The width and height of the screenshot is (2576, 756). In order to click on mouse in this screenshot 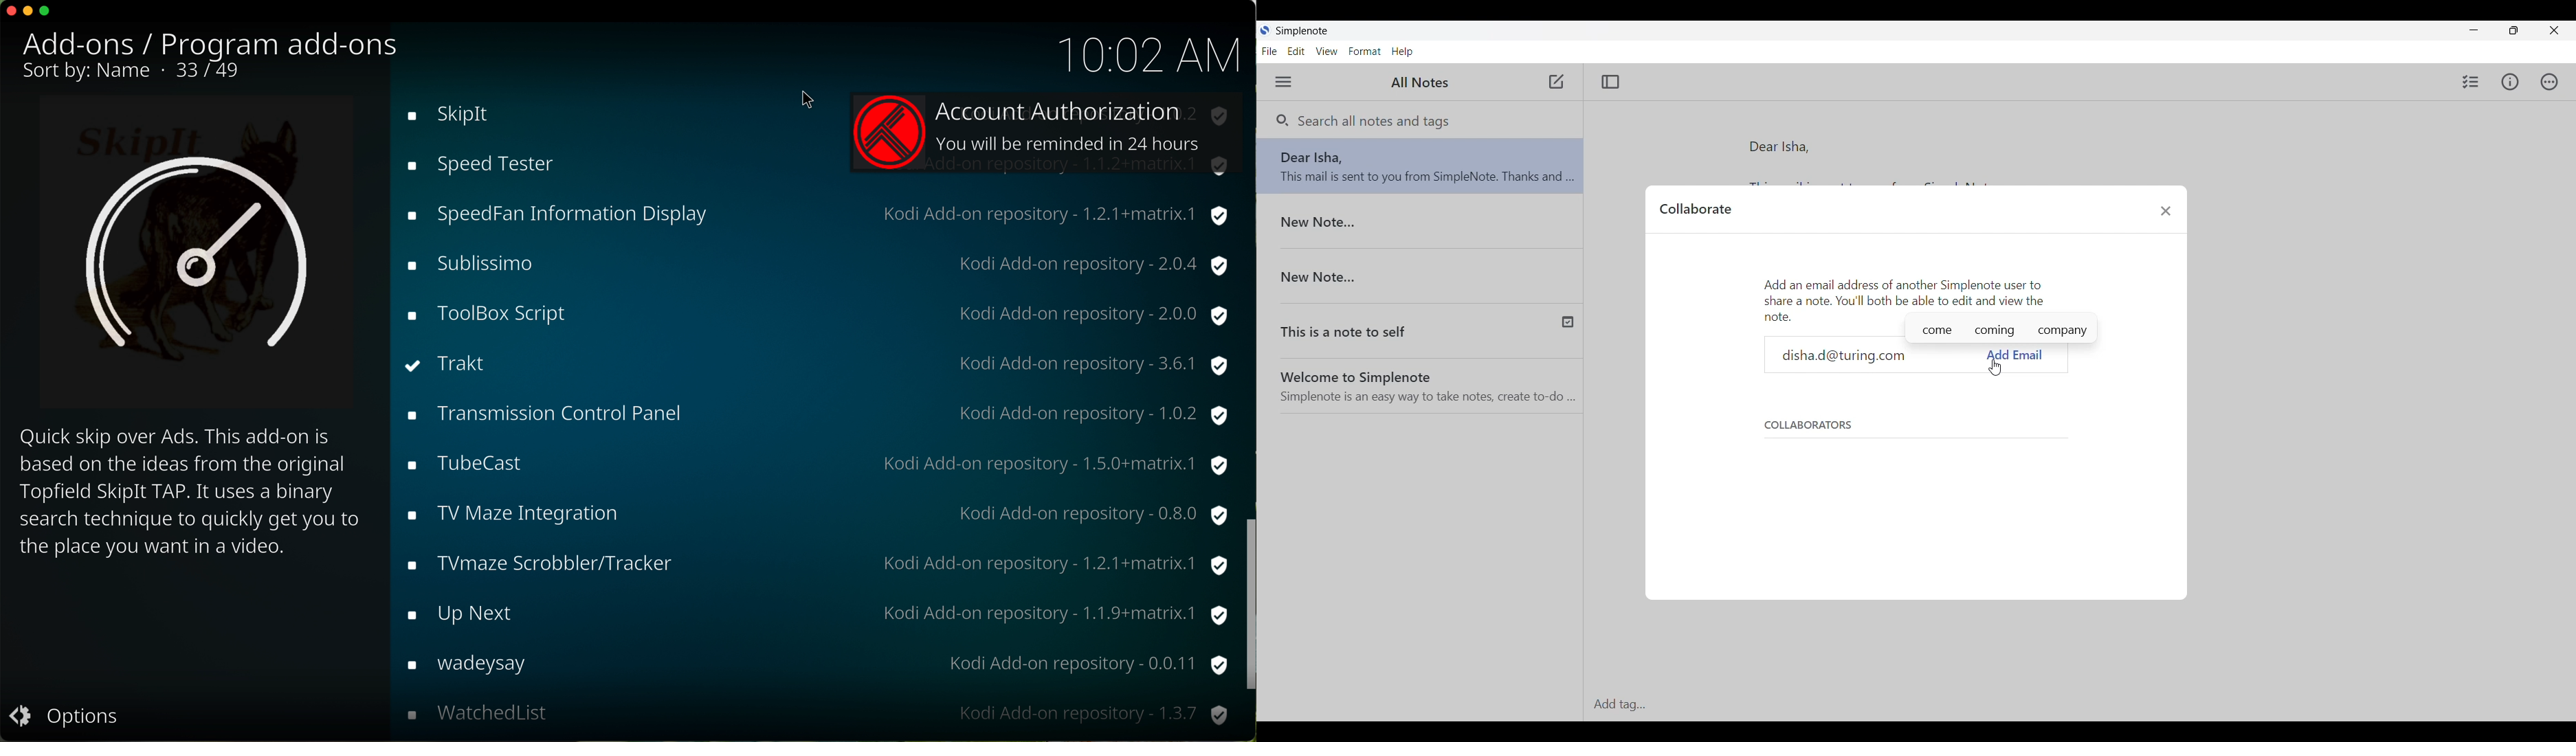, I will do `click(806, 102)`.